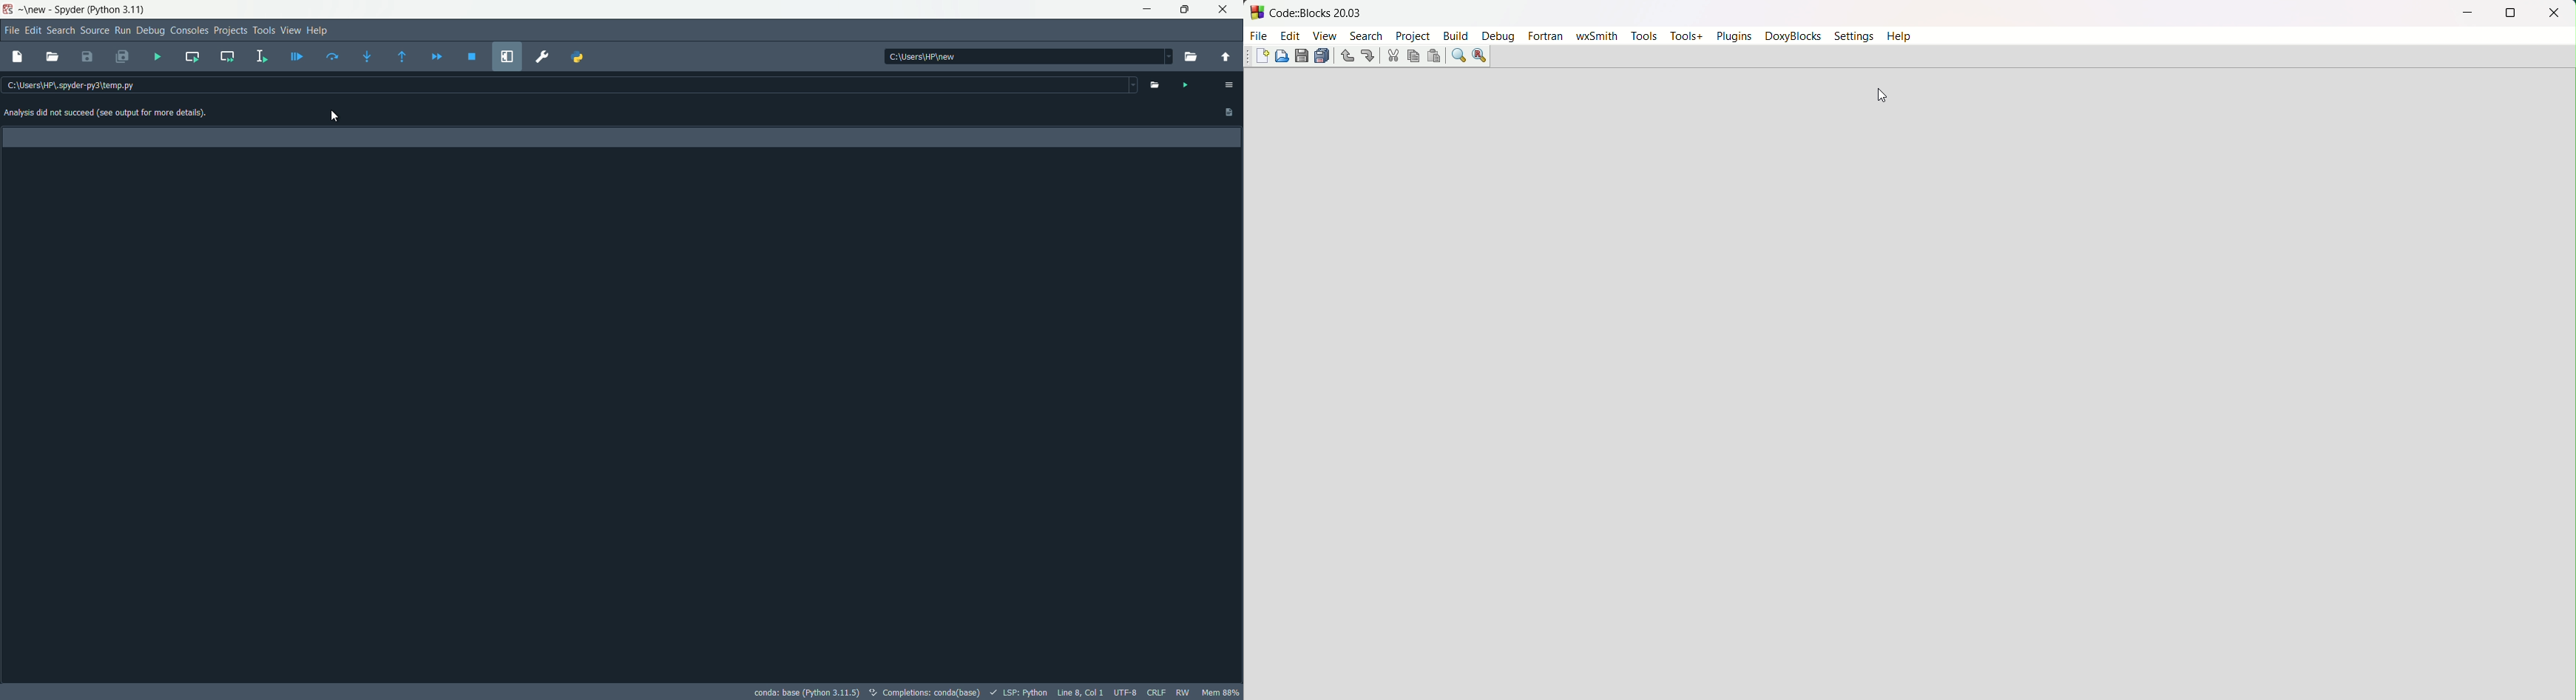 The width and height of the screenshot is (2576, 700). I want to click on file, so click(1260, 37).